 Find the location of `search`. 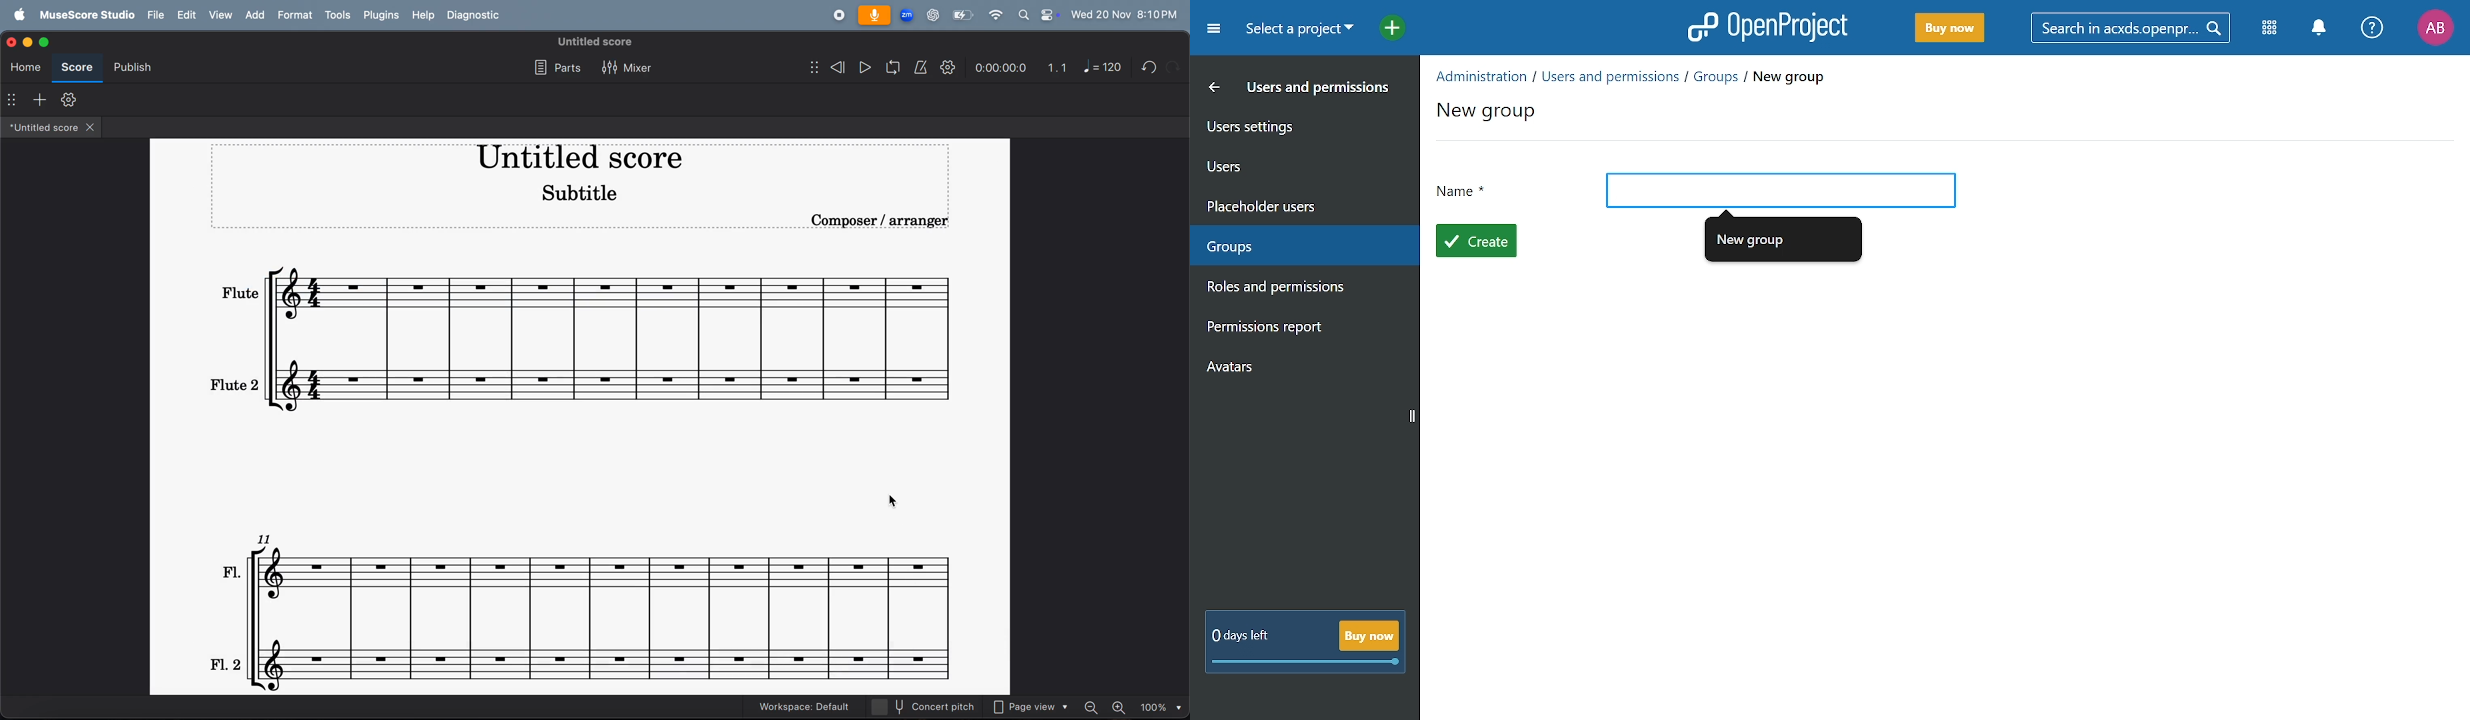

search is located at coordinates (2127, 27).